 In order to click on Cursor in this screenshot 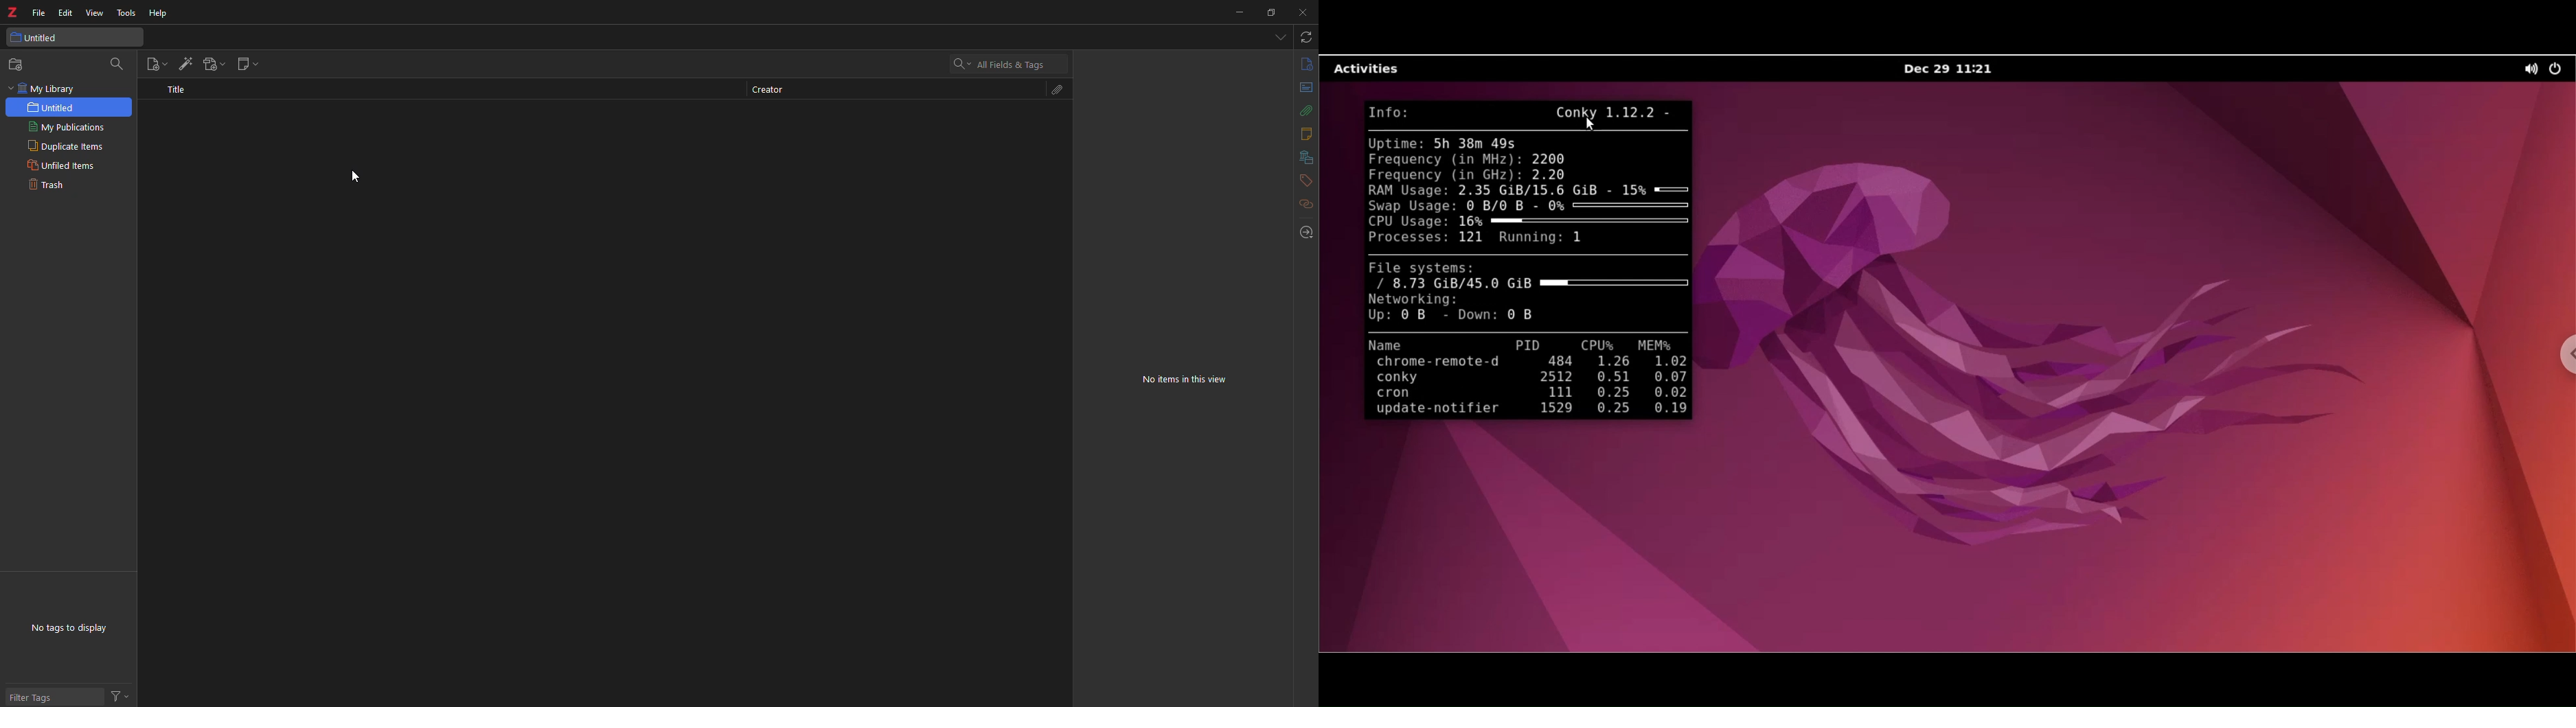, I will do `click(355, 177)`.